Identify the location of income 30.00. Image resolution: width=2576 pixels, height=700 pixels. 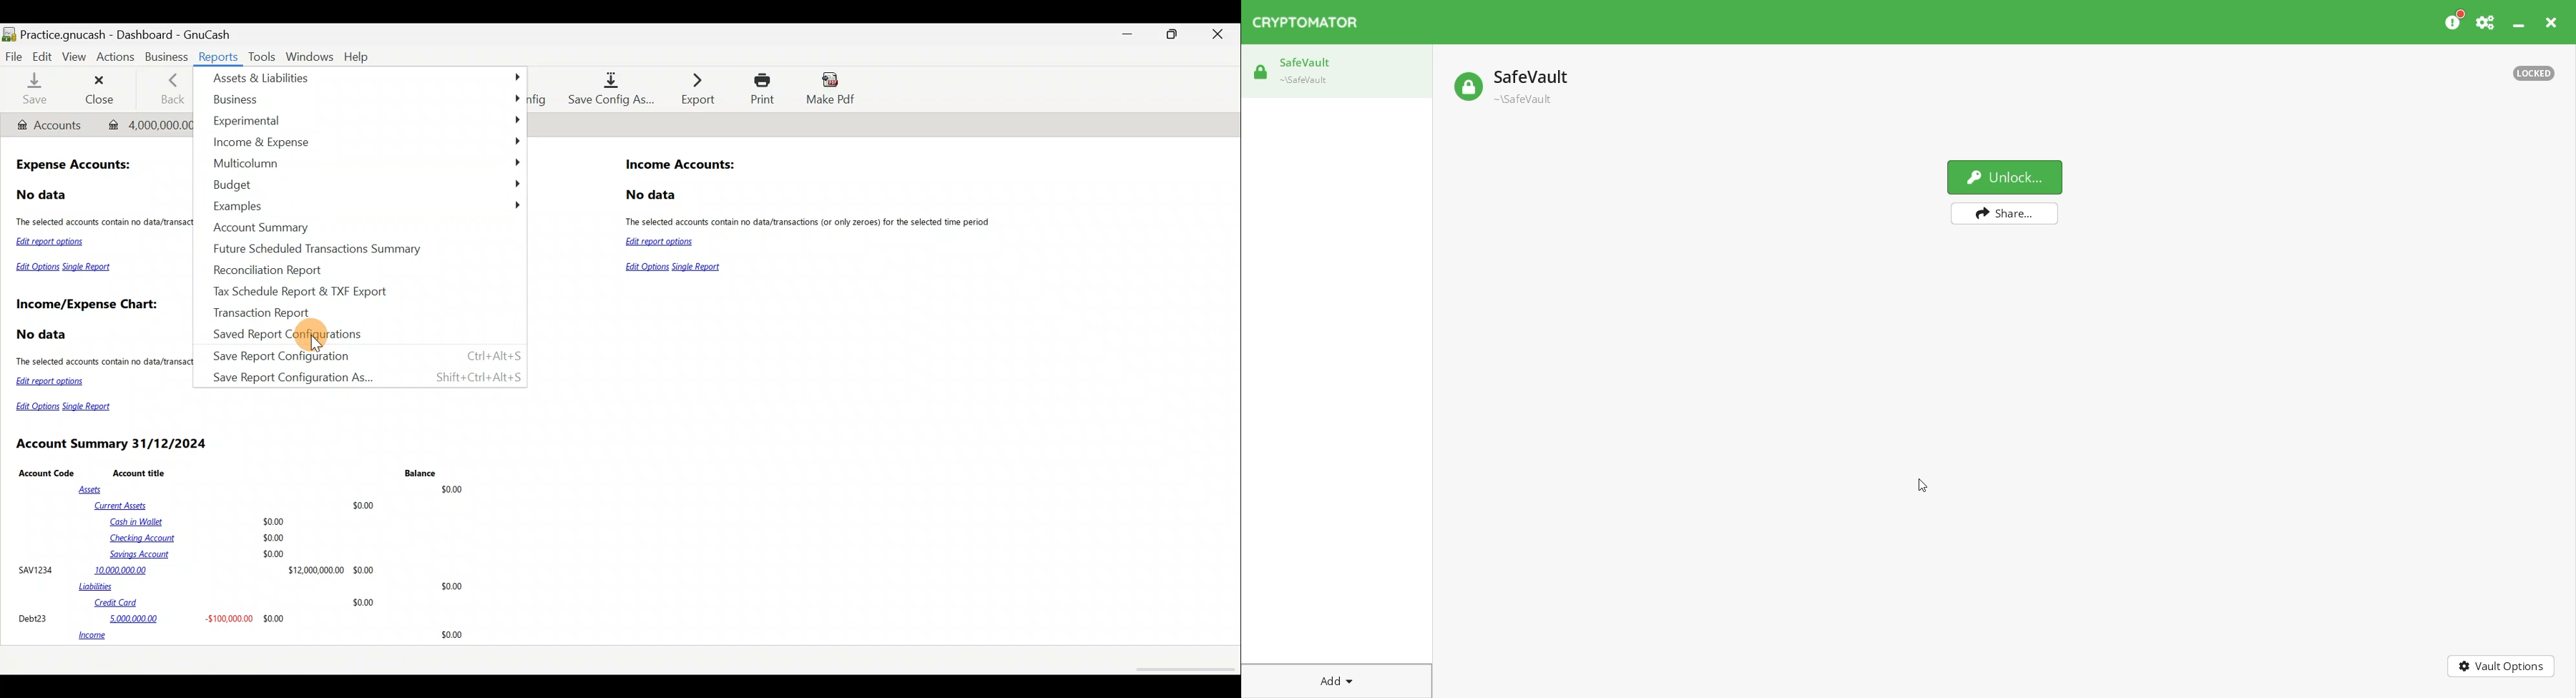
(270, 636).